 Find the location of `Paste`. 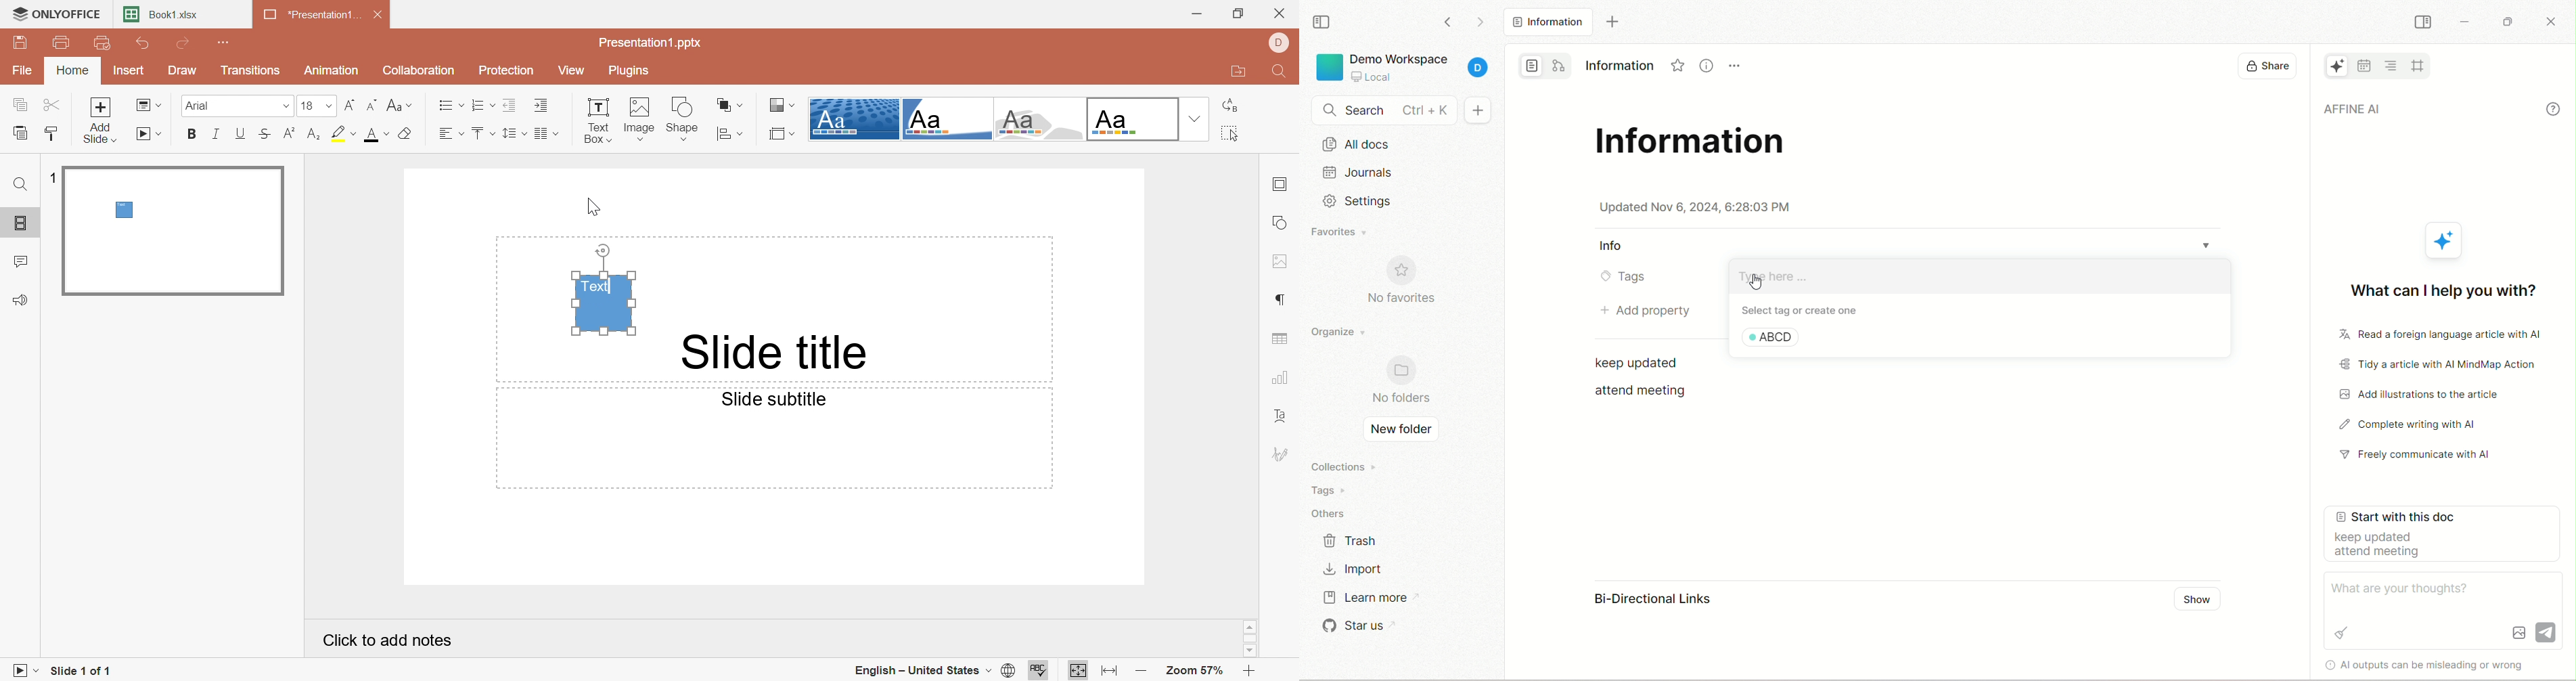

Paste is located at coordinates (20, 134).